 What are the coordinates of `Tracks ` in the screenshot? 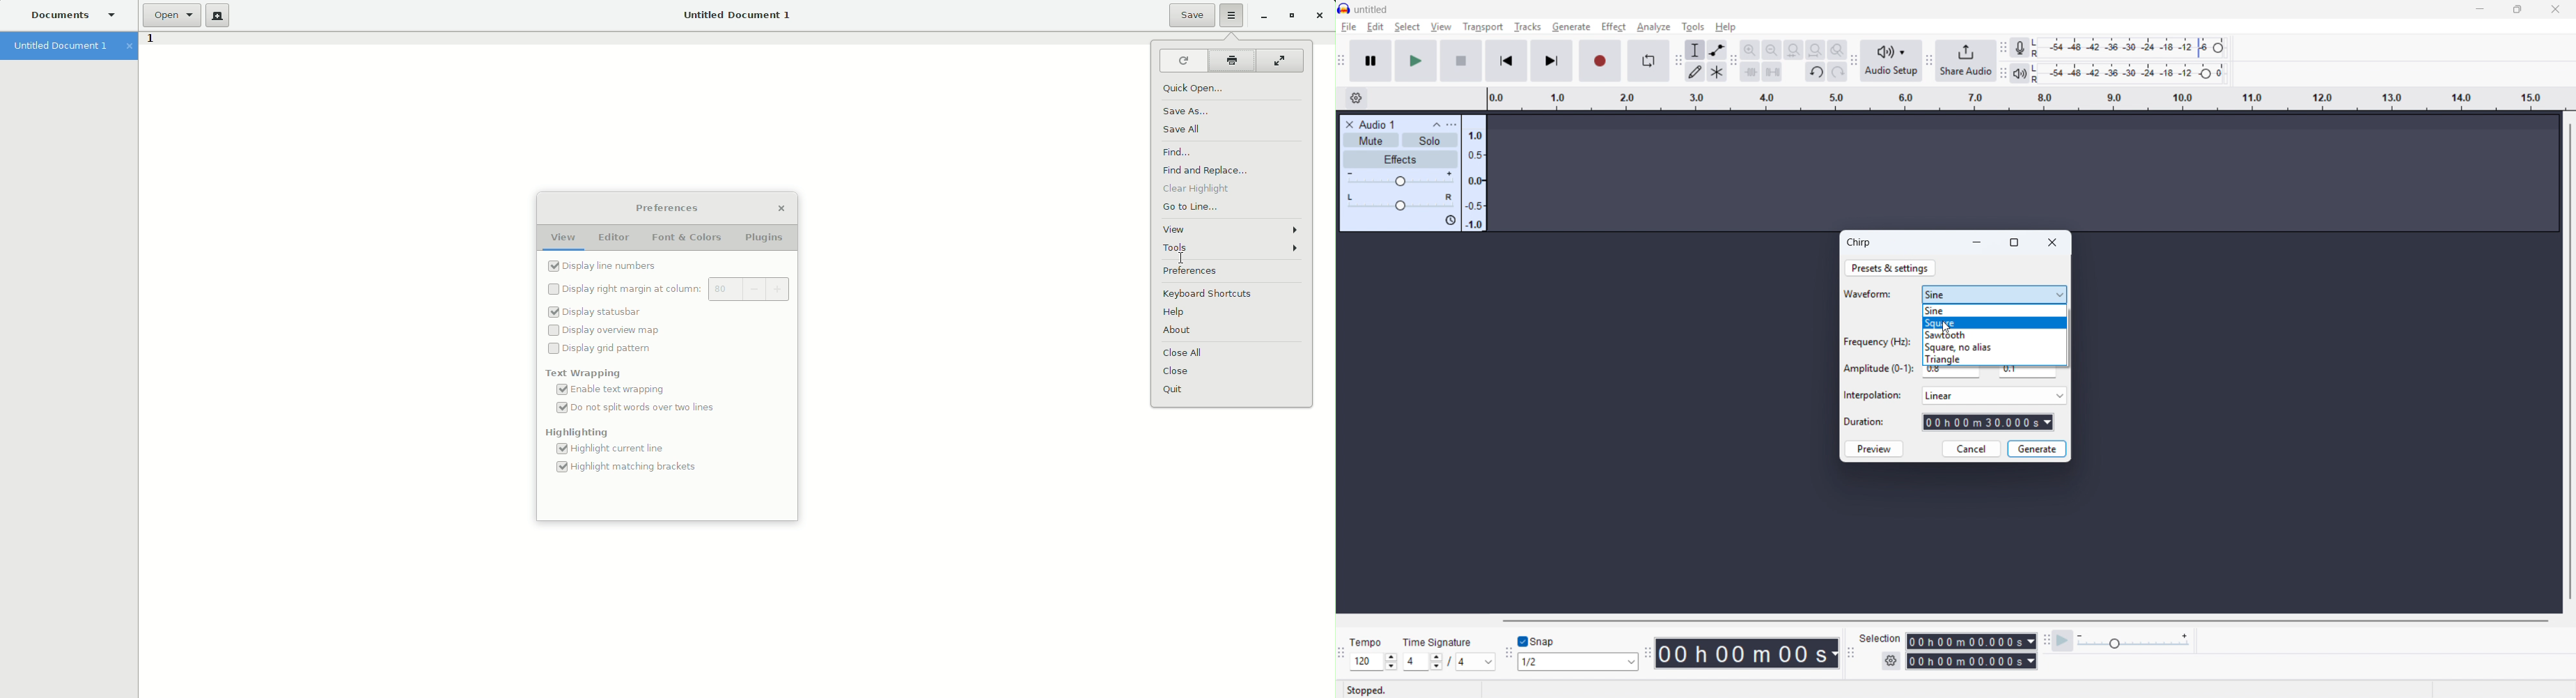 It's located at (1527, 26).